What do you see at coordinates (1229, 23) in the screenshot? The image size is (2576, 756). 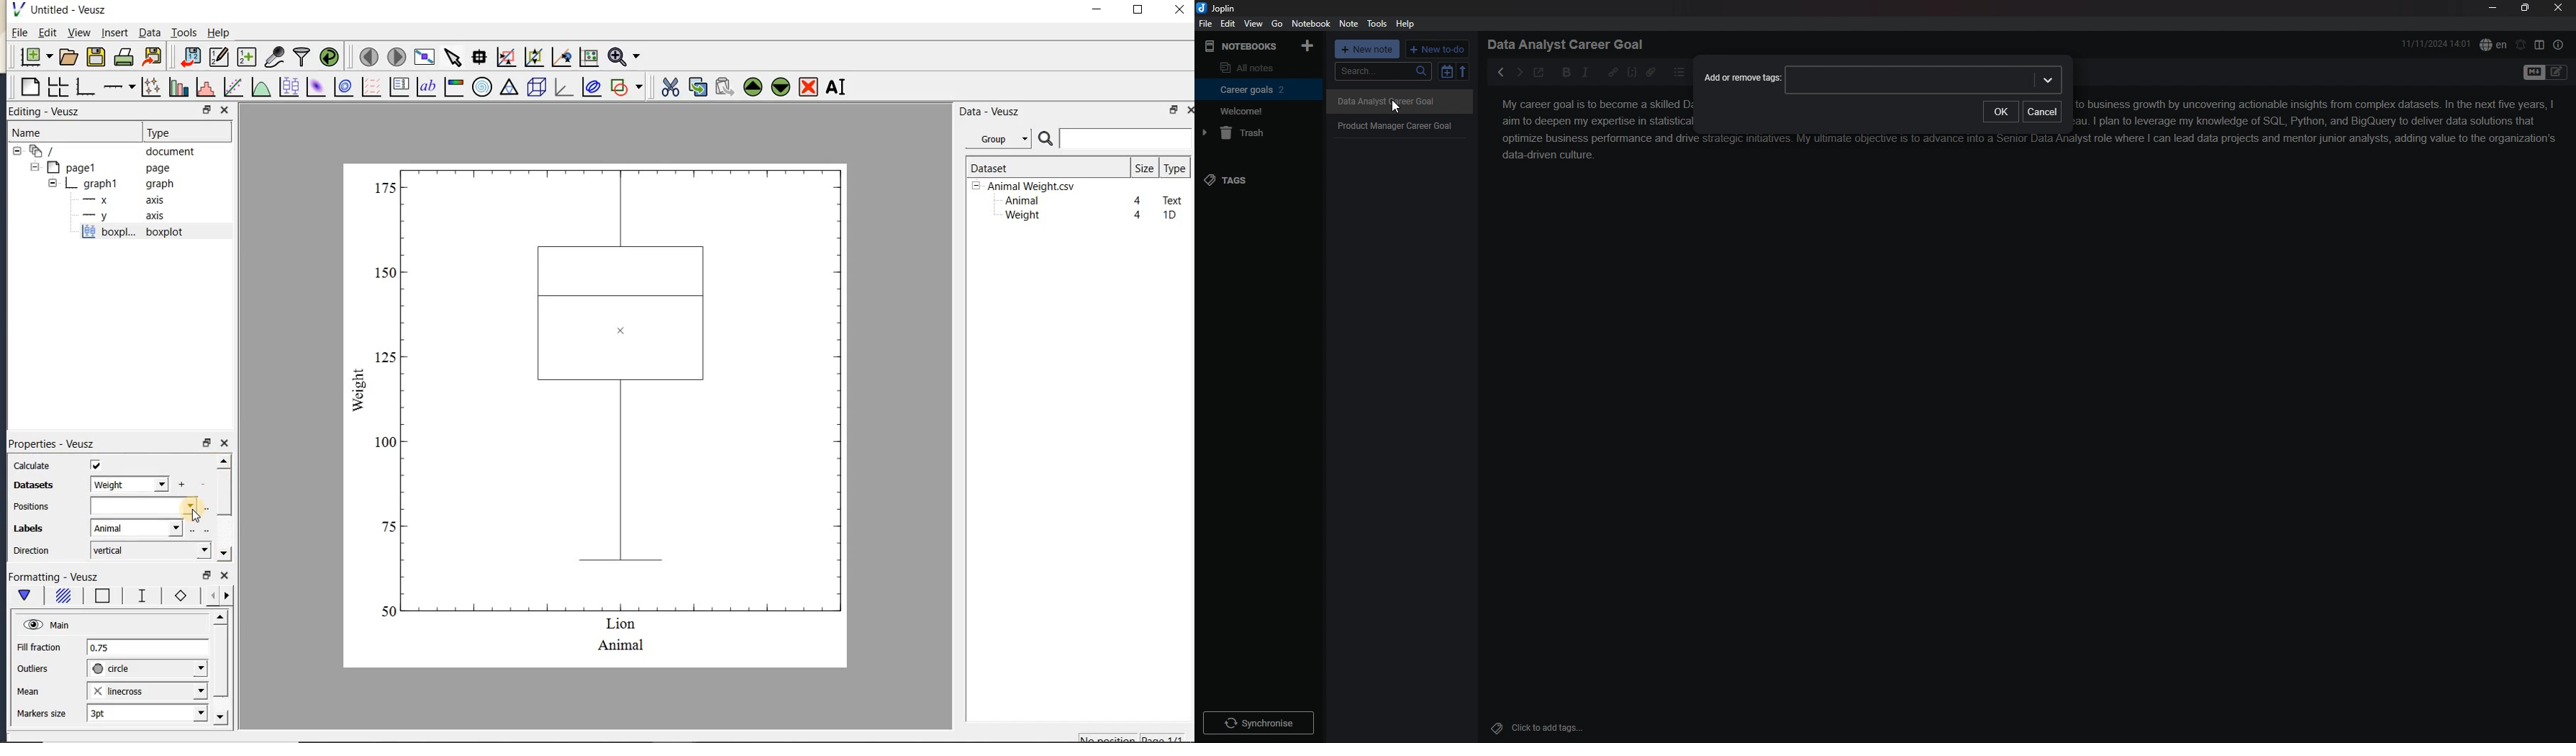 I see `edit` at bounding box center [1229, 23].